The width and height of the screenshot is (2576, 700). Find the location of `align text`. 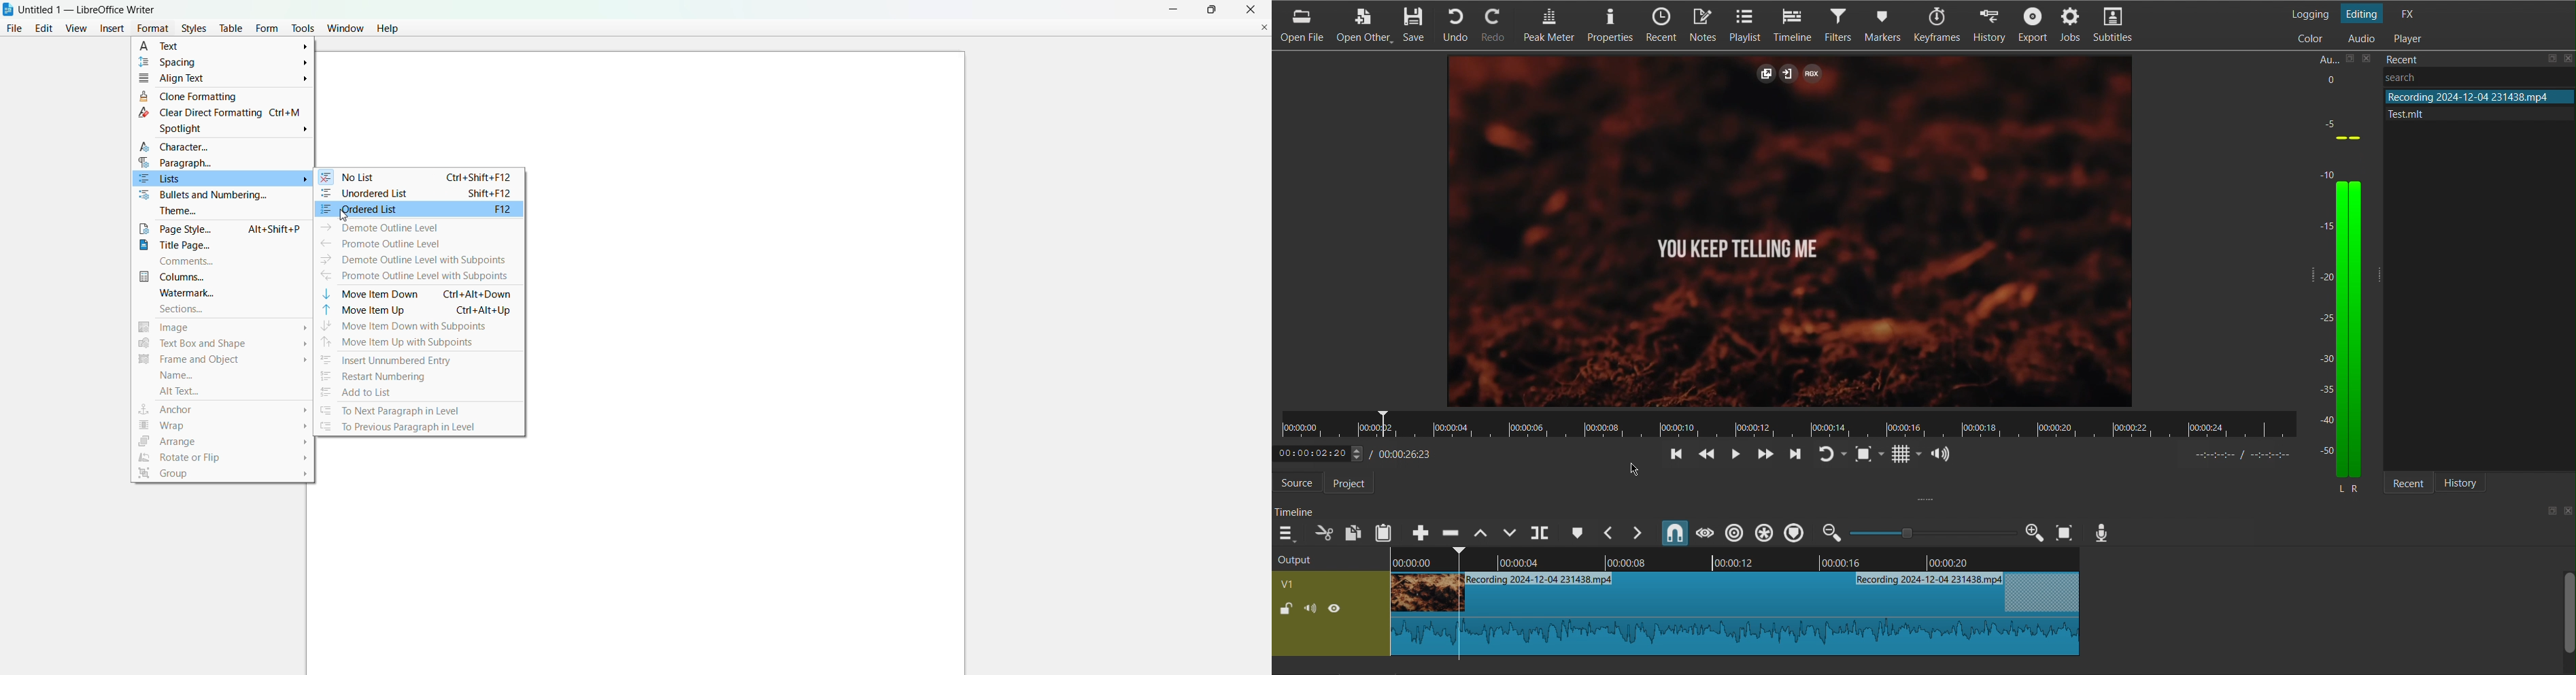

align text is located at coordinates (221, 80).